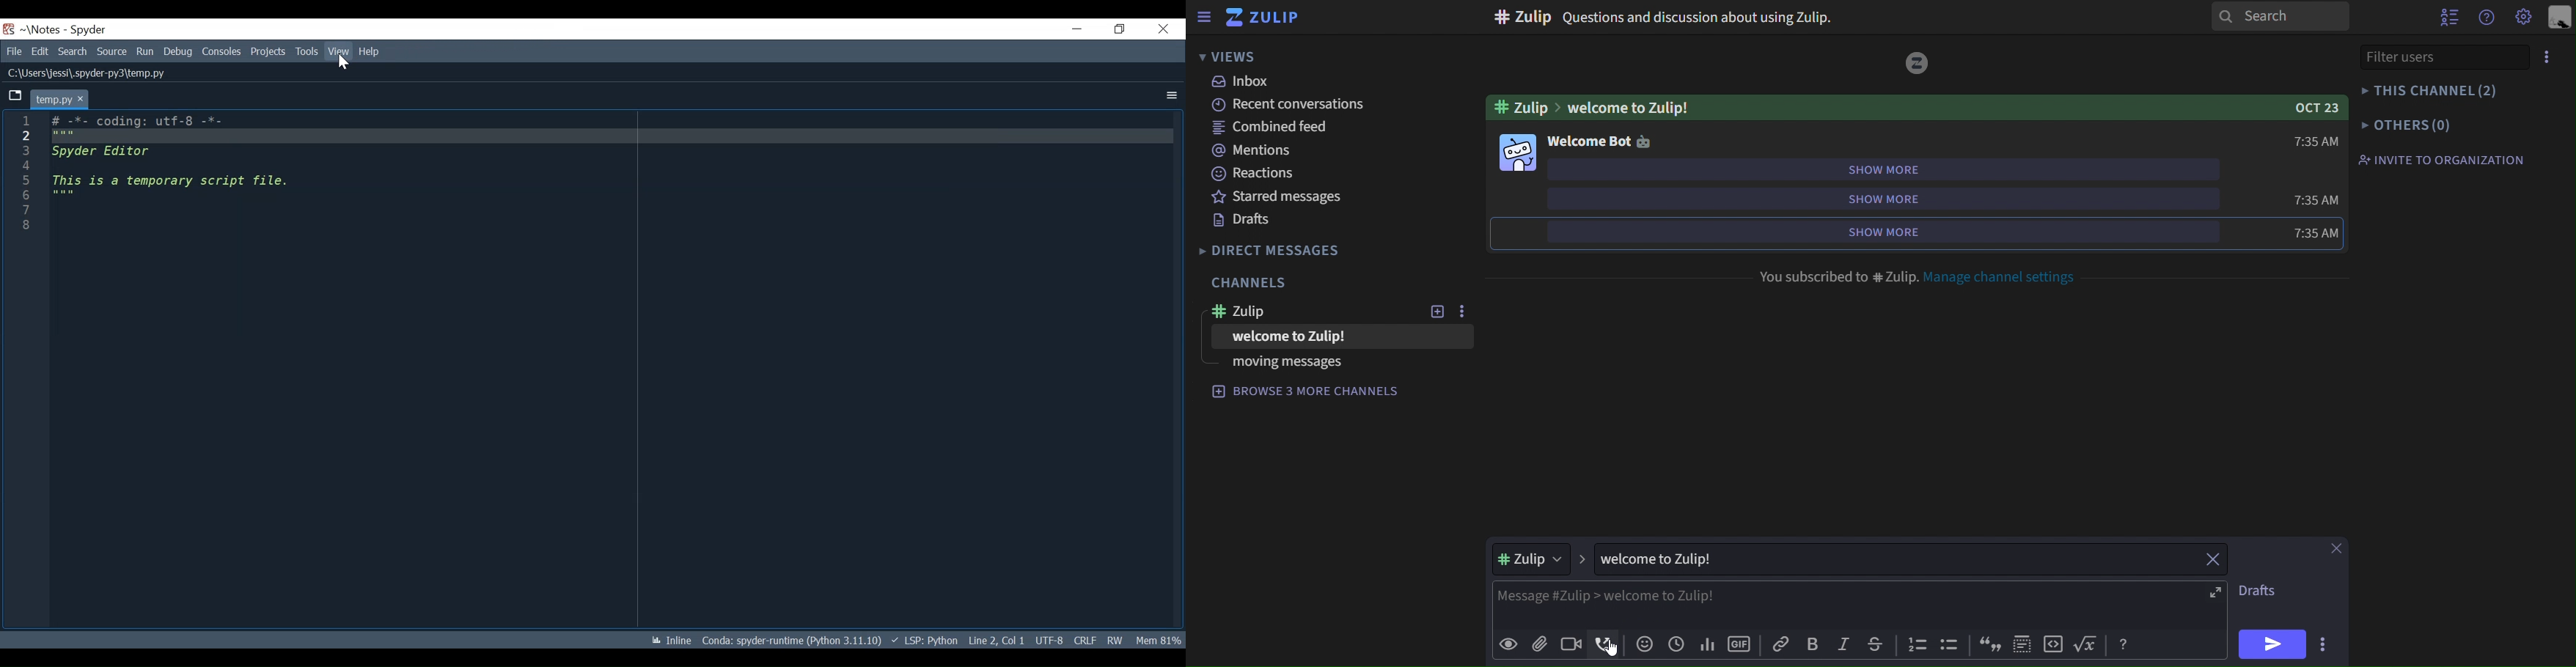 The height and width of the screenshot is (672, 2576). Describe the element at coordinates (89, 30) in the screenshot. I see `Spyder ` at that location.